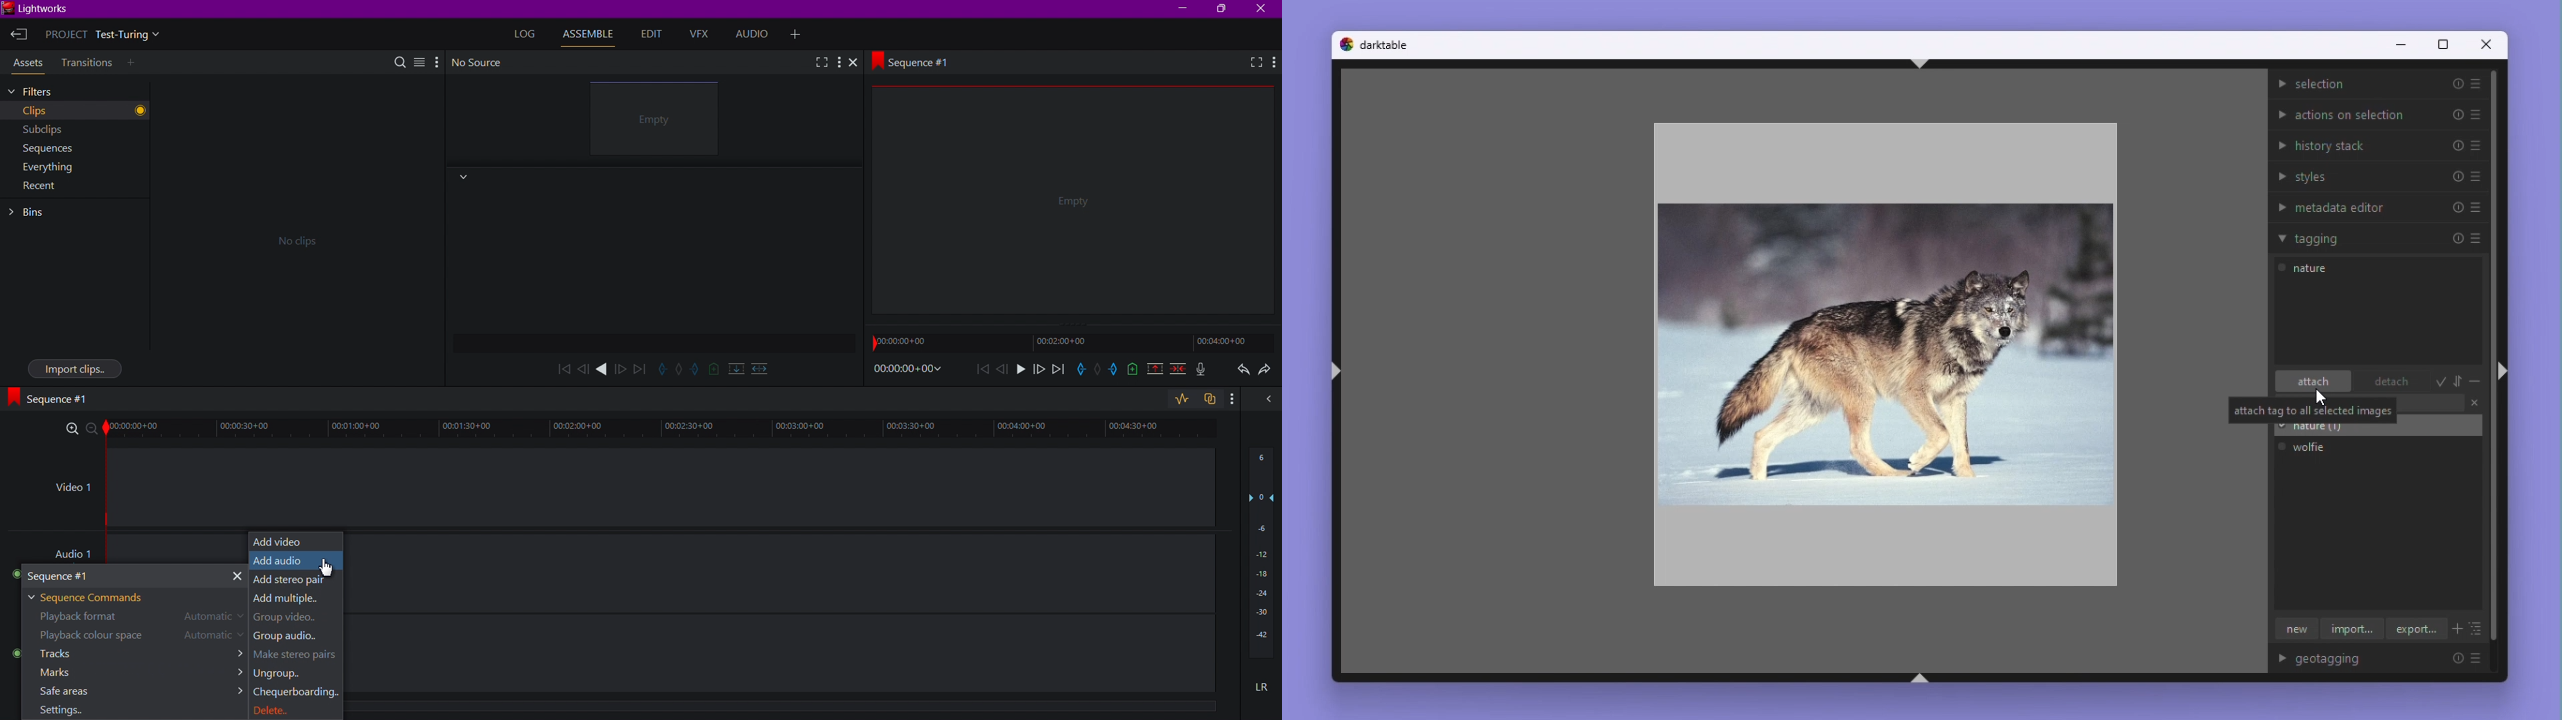 This screenshot has width=2576, height=728. What do you see at coordinates (2309, 271) in the screenshot?
I see `Nature tag` at bounding box center [2309, 271].